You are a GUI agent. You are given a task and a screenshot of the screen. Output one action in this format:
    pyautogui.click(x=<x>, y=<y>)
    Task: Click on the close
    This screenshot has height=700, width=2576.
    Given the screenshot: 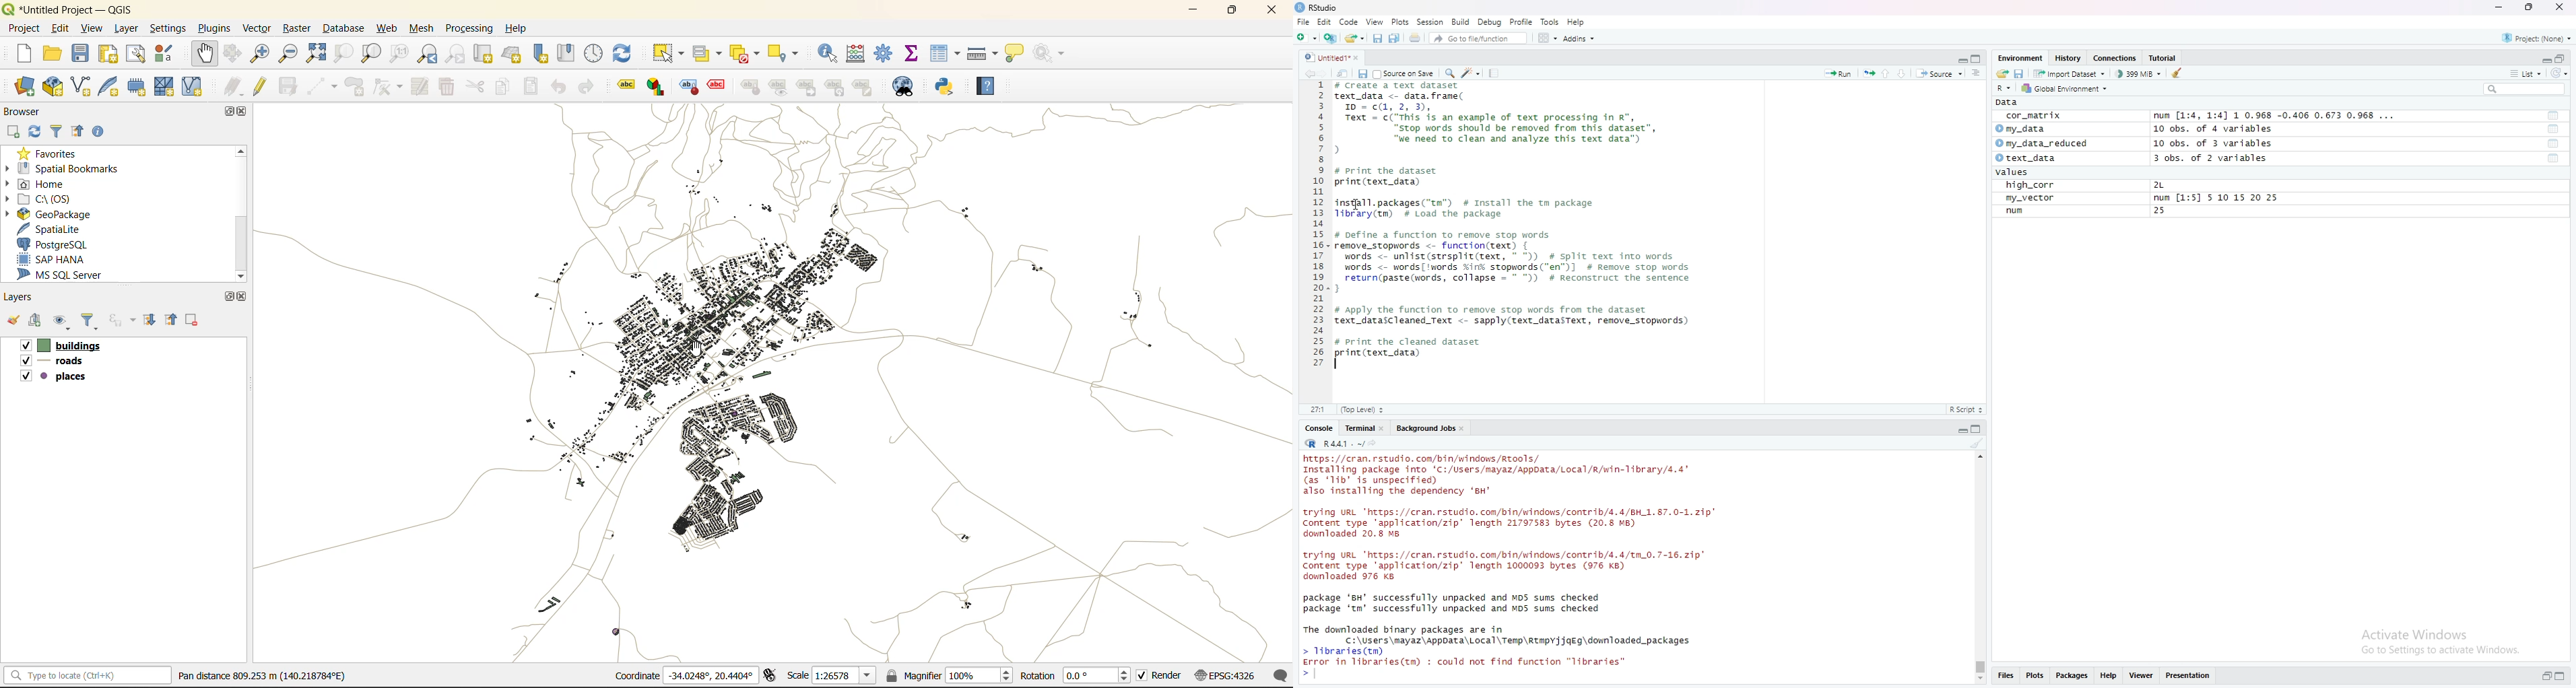 What is the action you would take?
    pyautogui.click(x=1274, y=13)
    